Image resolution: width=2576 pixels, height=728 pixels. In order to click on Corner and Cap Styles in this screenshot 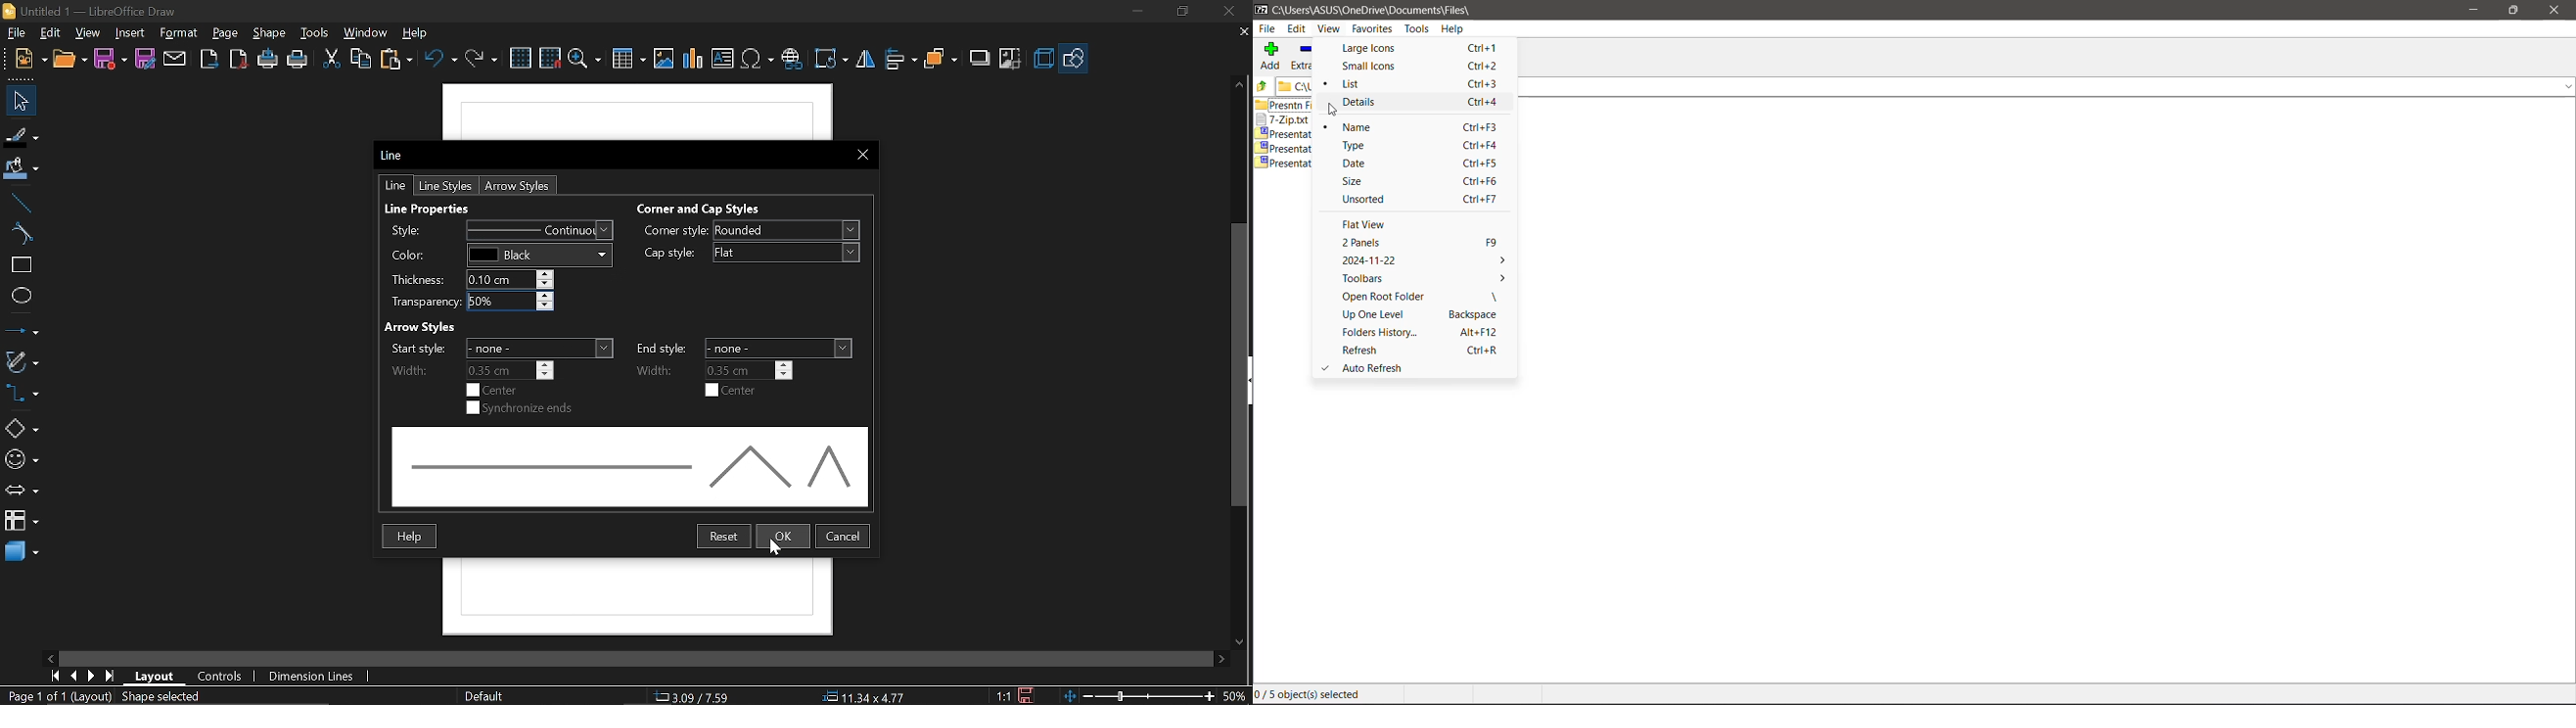, I will do `click(722, 209)`.